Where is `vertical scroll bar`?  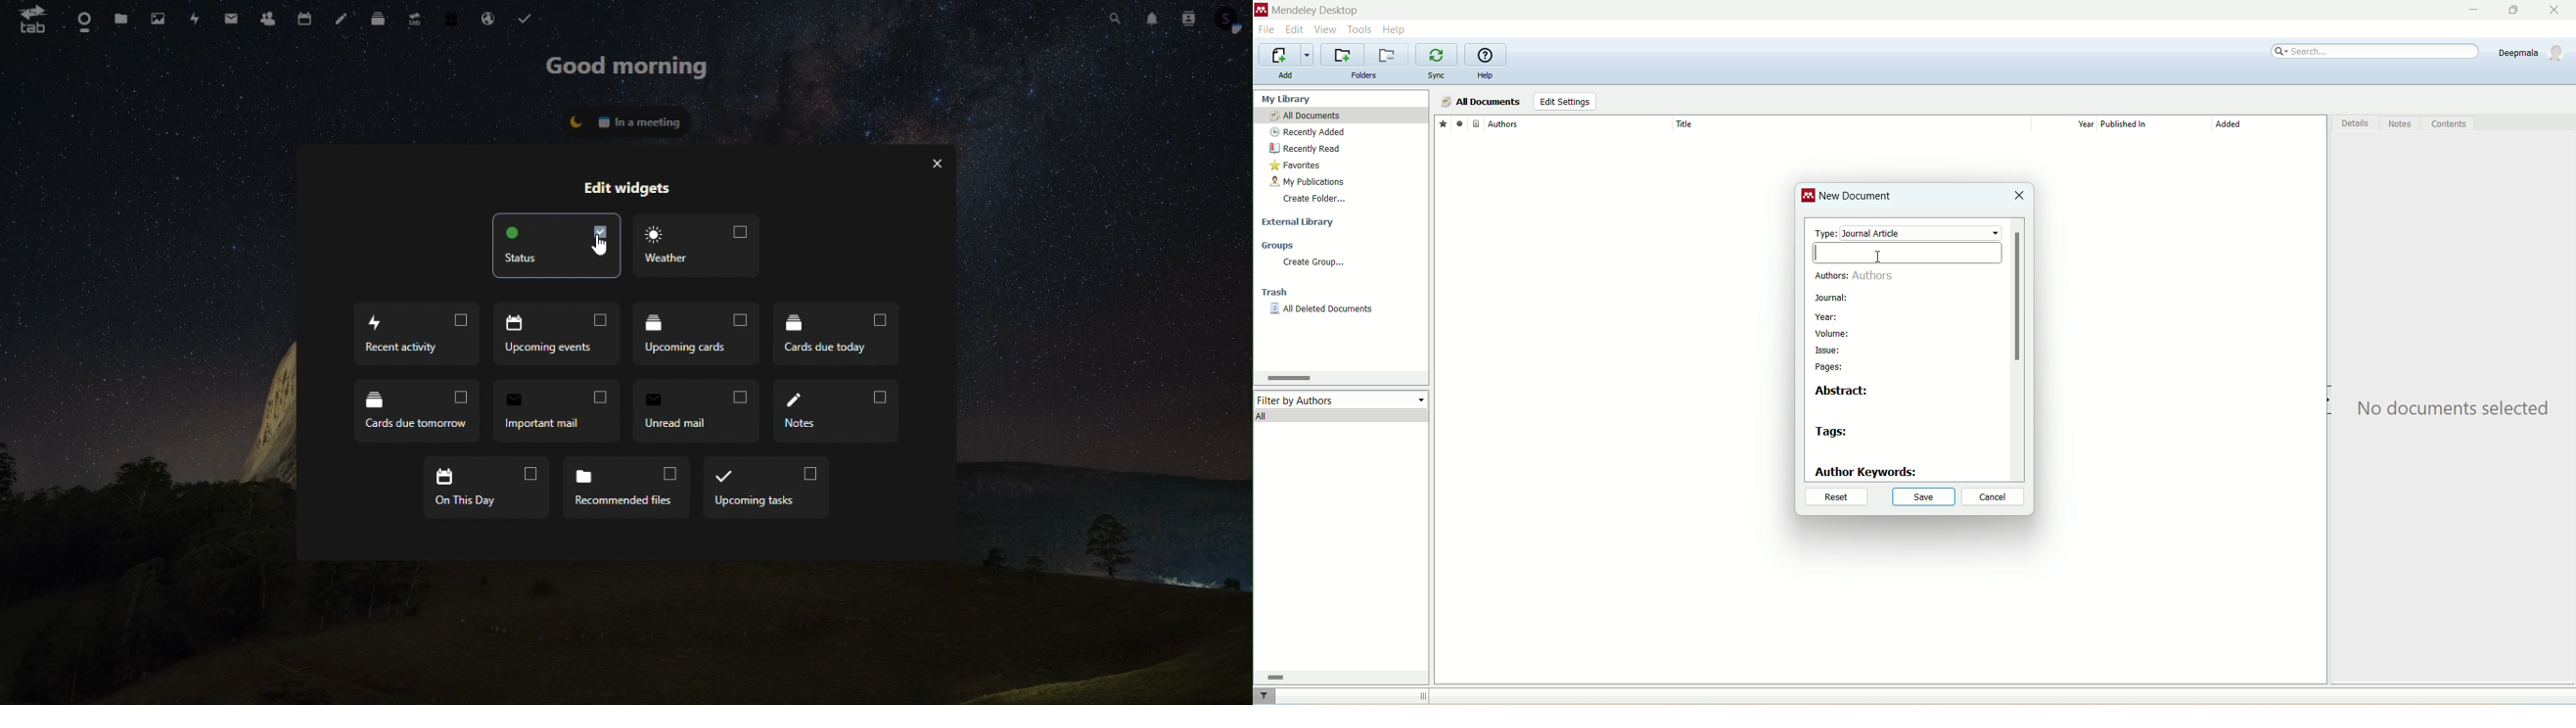
vertical scroll bar is located at coordinates (2017, 348).